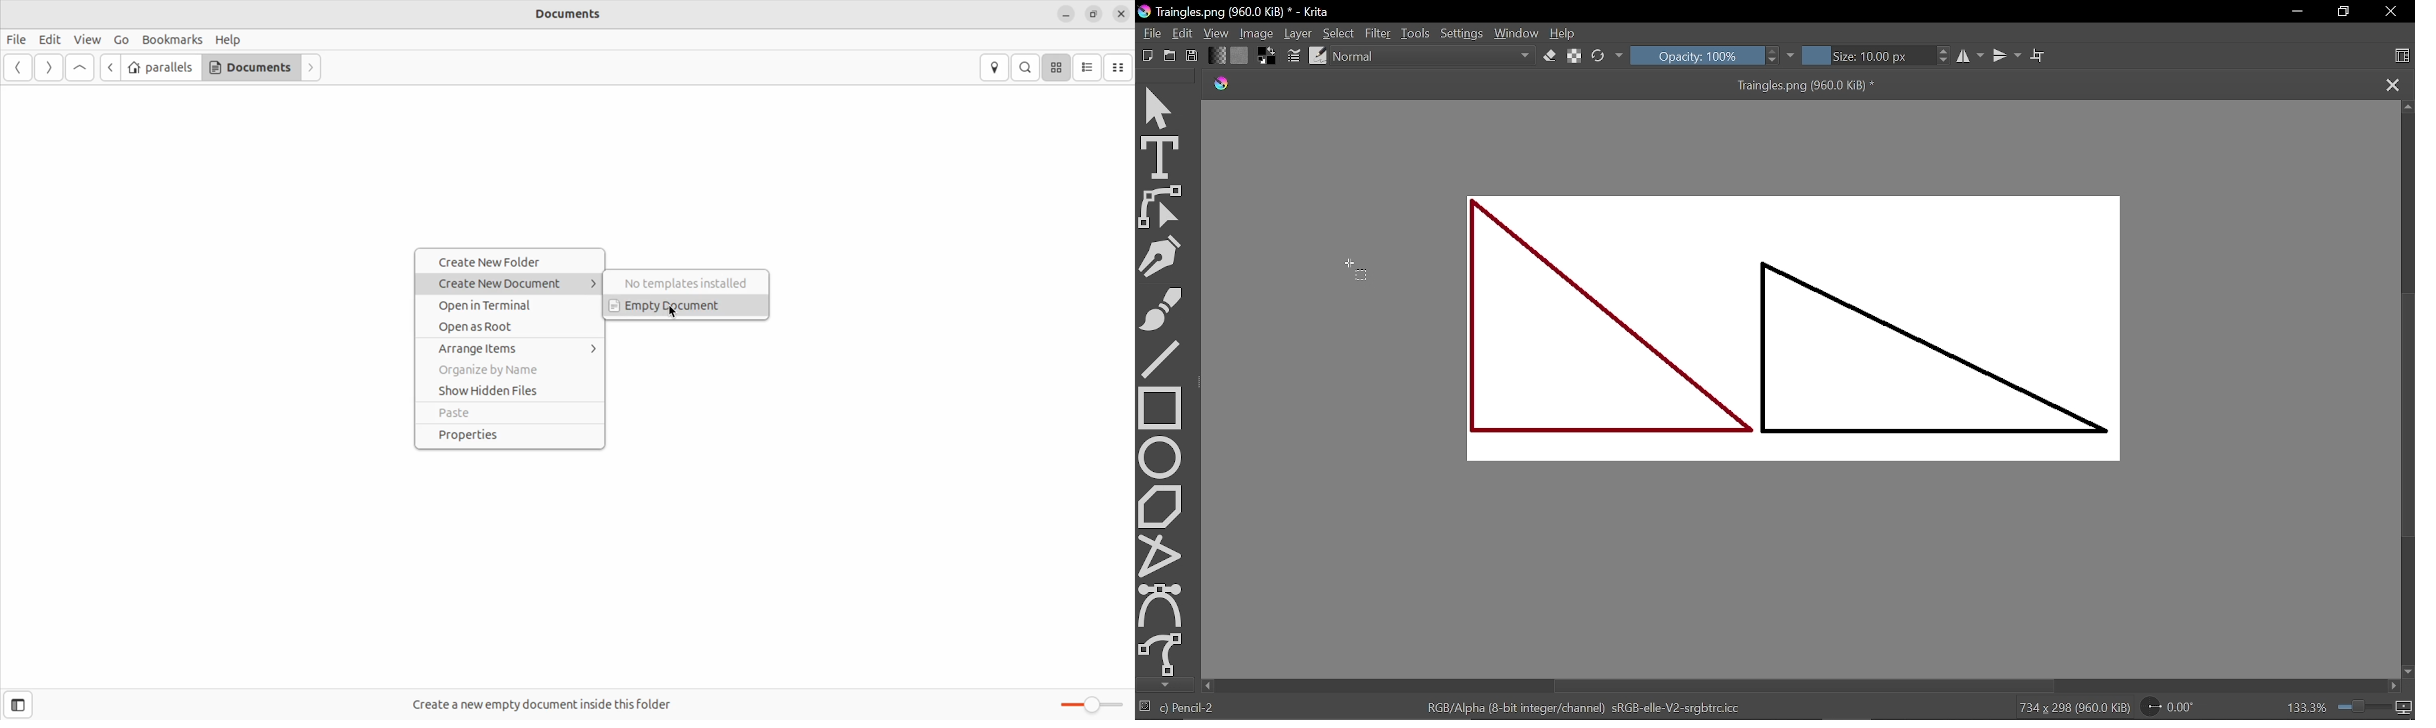  Describe the element at coordinates (2296, 12) in the screenshot. I see `Minimize` at that location.